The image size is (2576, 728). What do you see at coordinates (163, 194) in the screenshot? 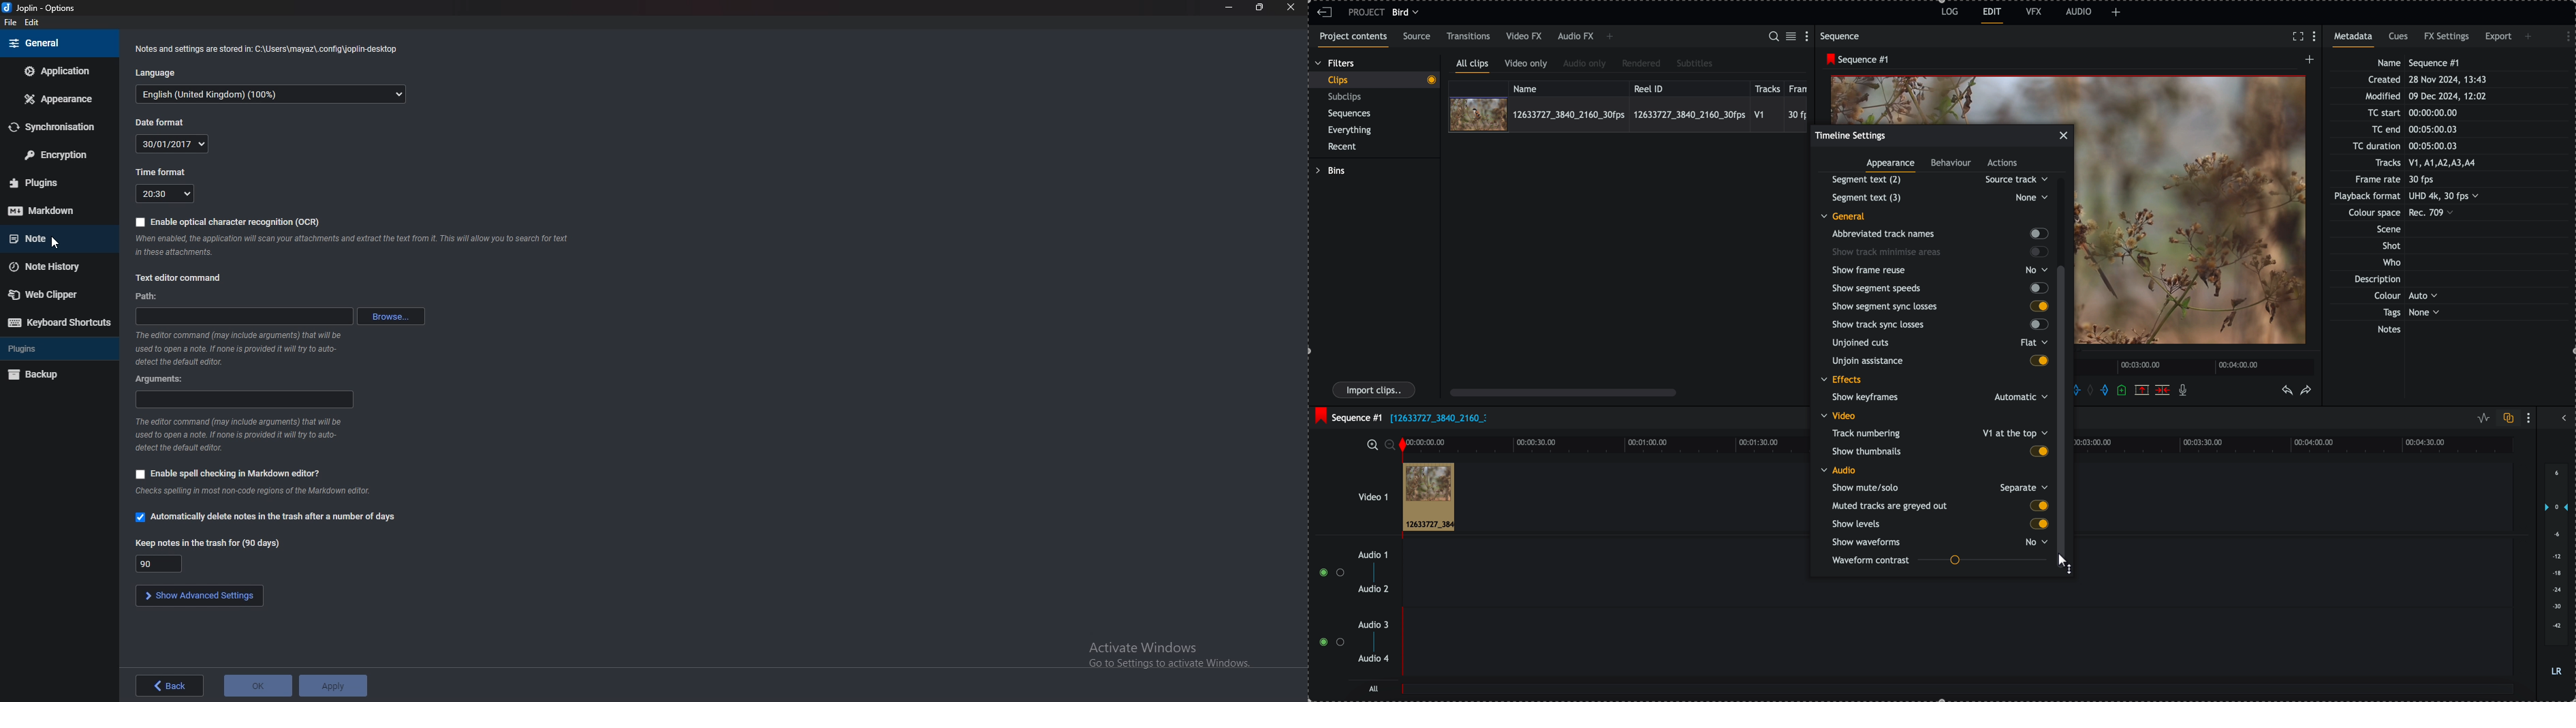
I see `Time format` at bounding box center [163, 194].